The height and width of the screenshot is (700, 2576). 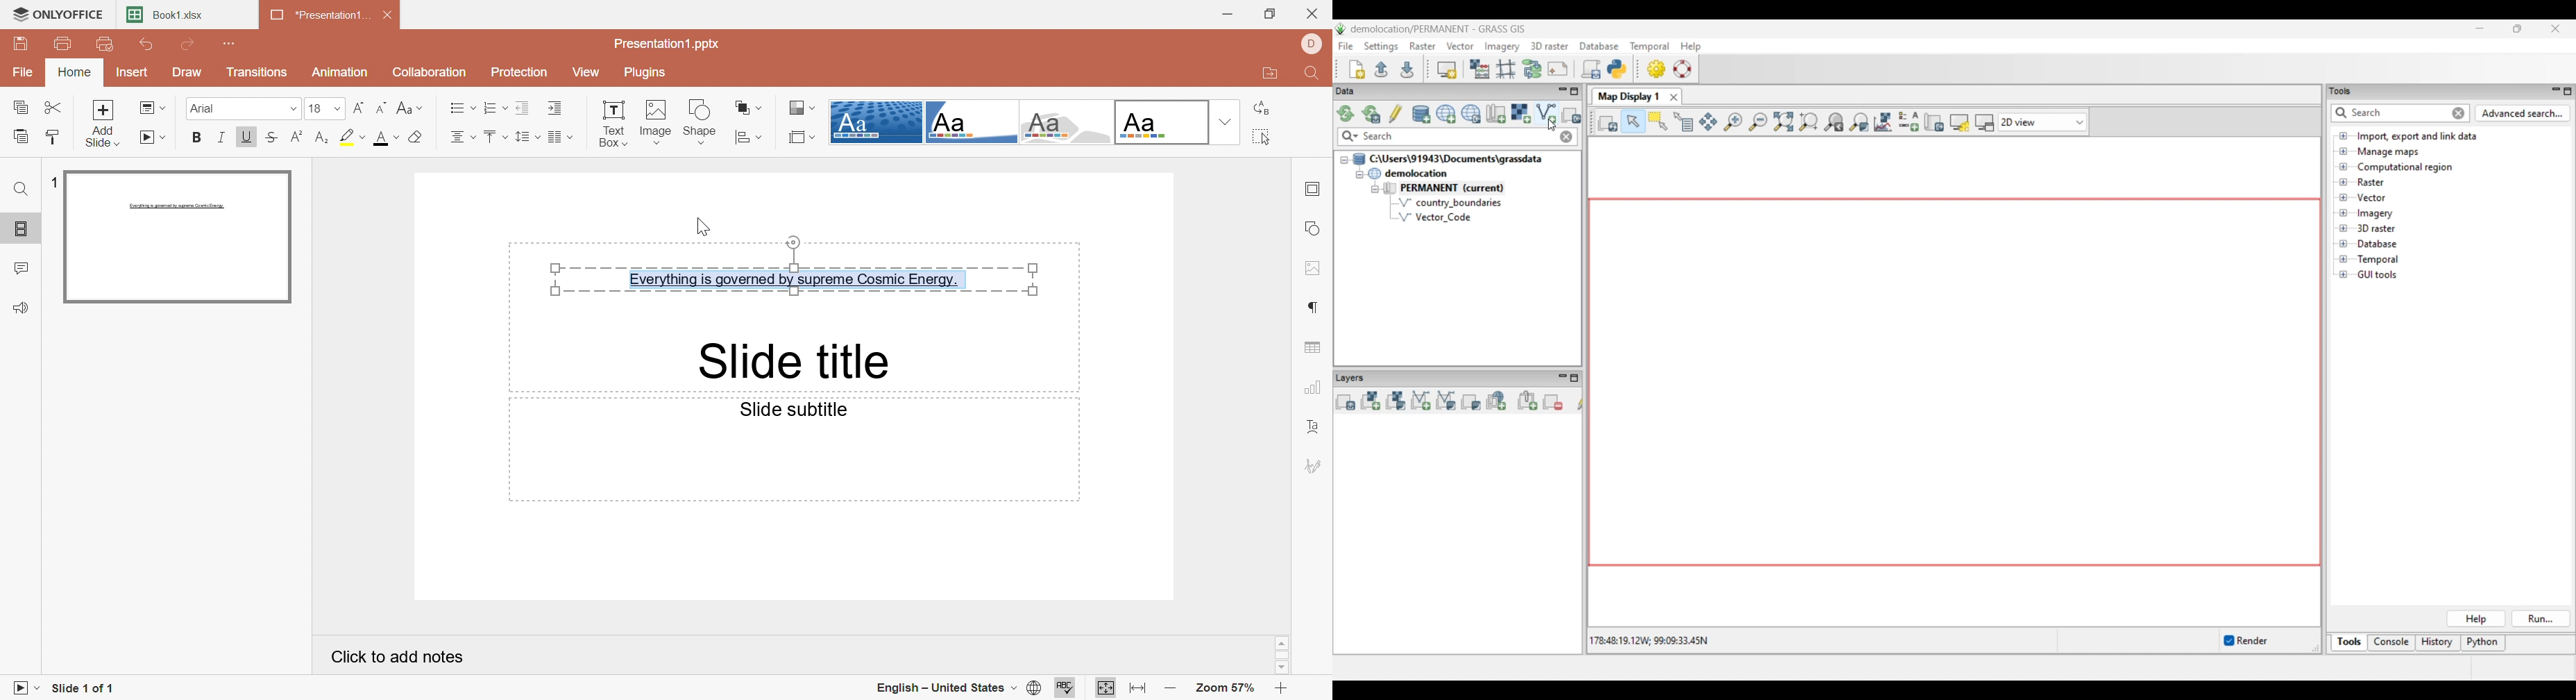 I want to click on Change slide layout, so click(x=153, y=106).